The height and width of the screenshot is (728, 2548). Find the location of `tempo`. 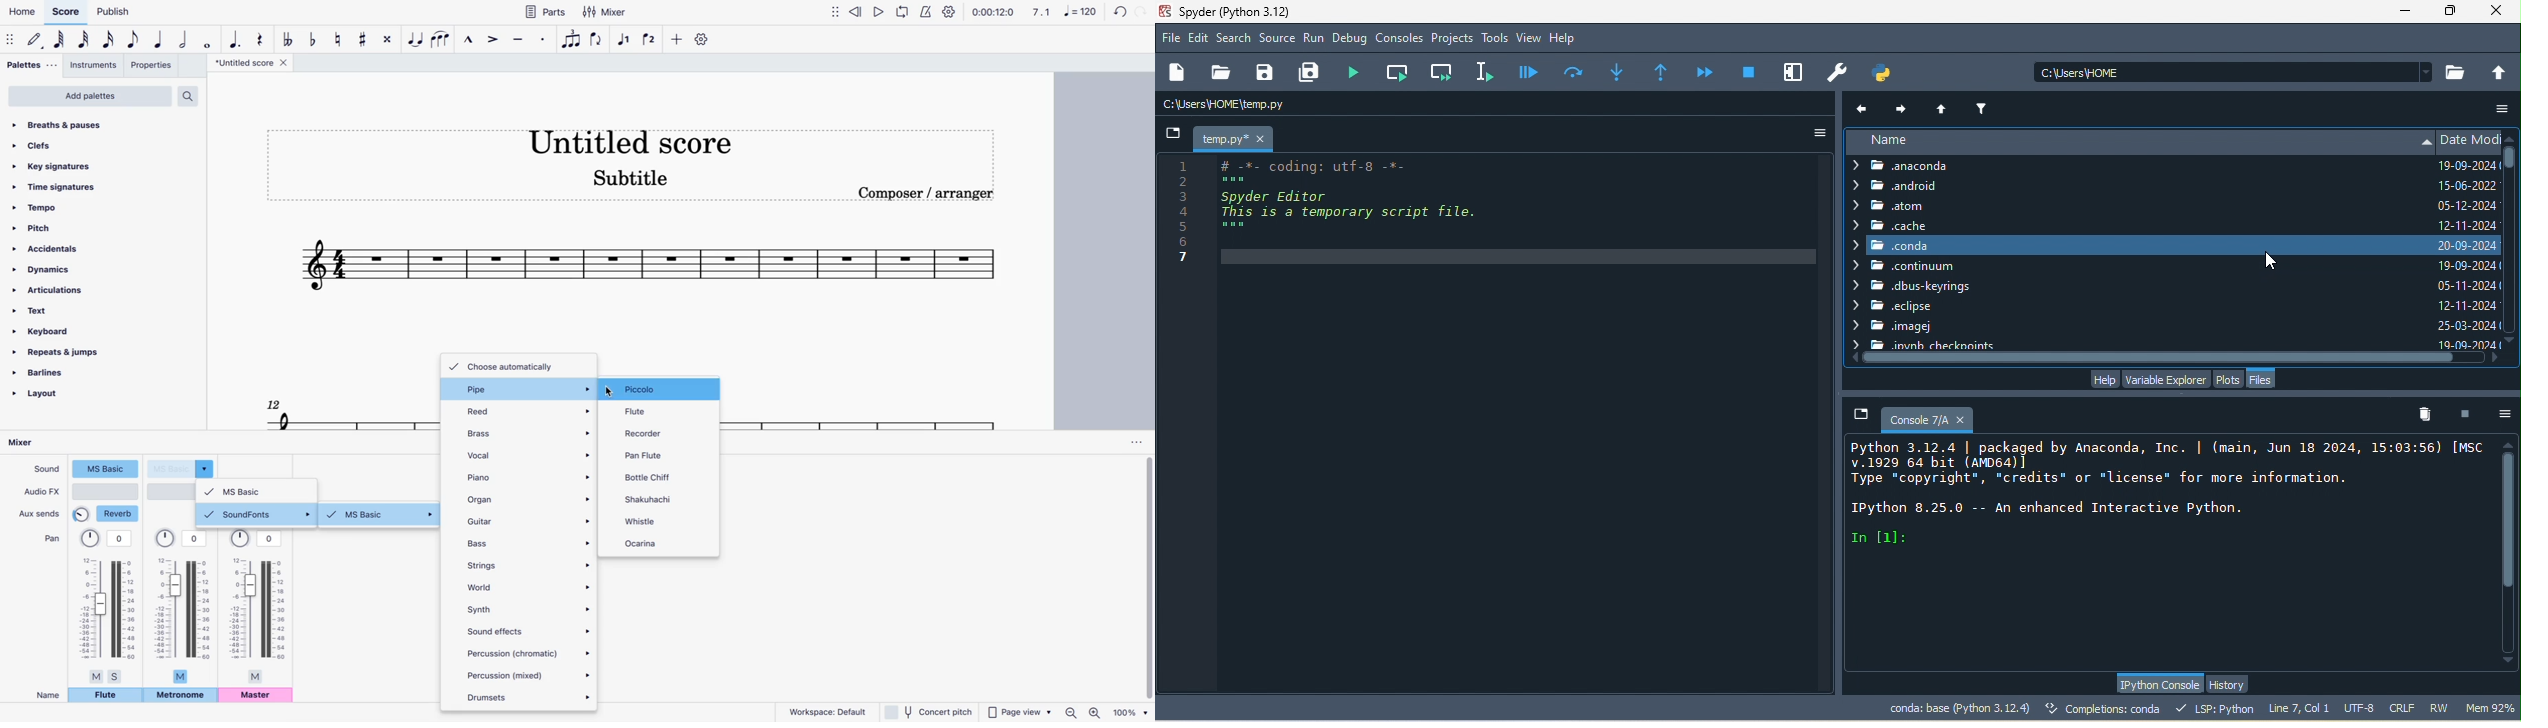

tempo is located at coordinates (83, 208).